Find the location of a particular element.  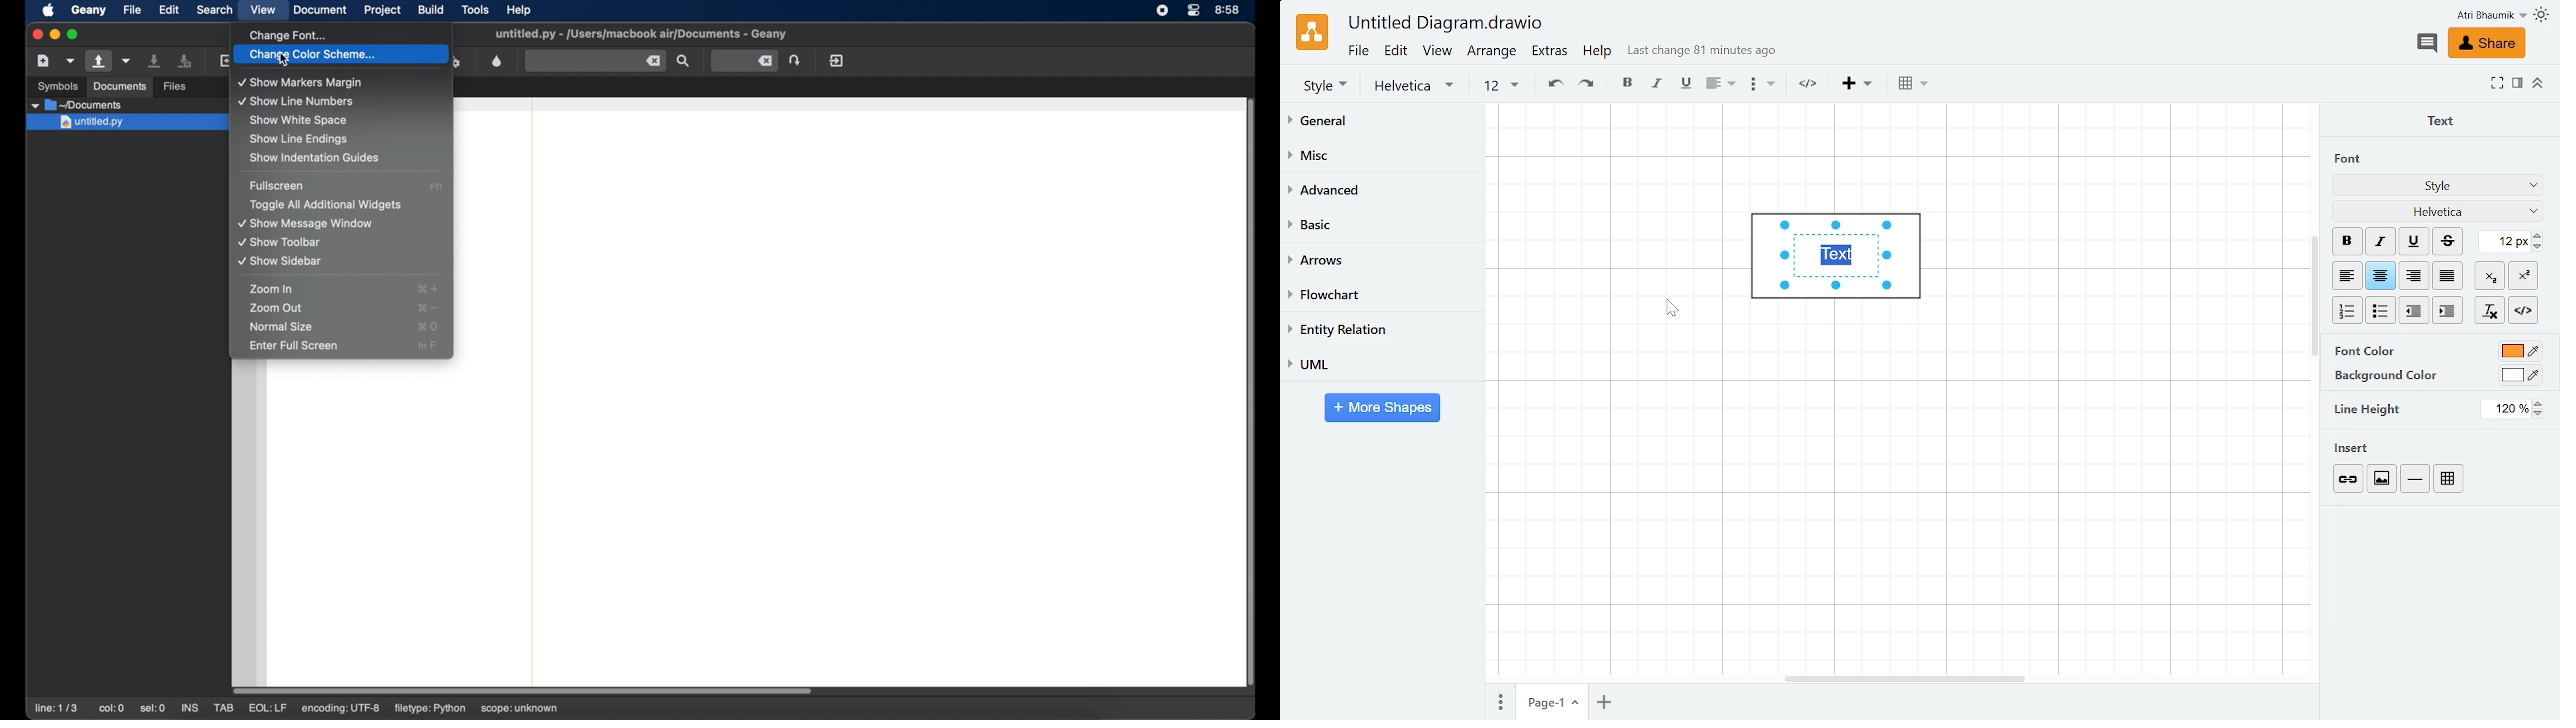

Advanced is located at coordinates (1382, 191).